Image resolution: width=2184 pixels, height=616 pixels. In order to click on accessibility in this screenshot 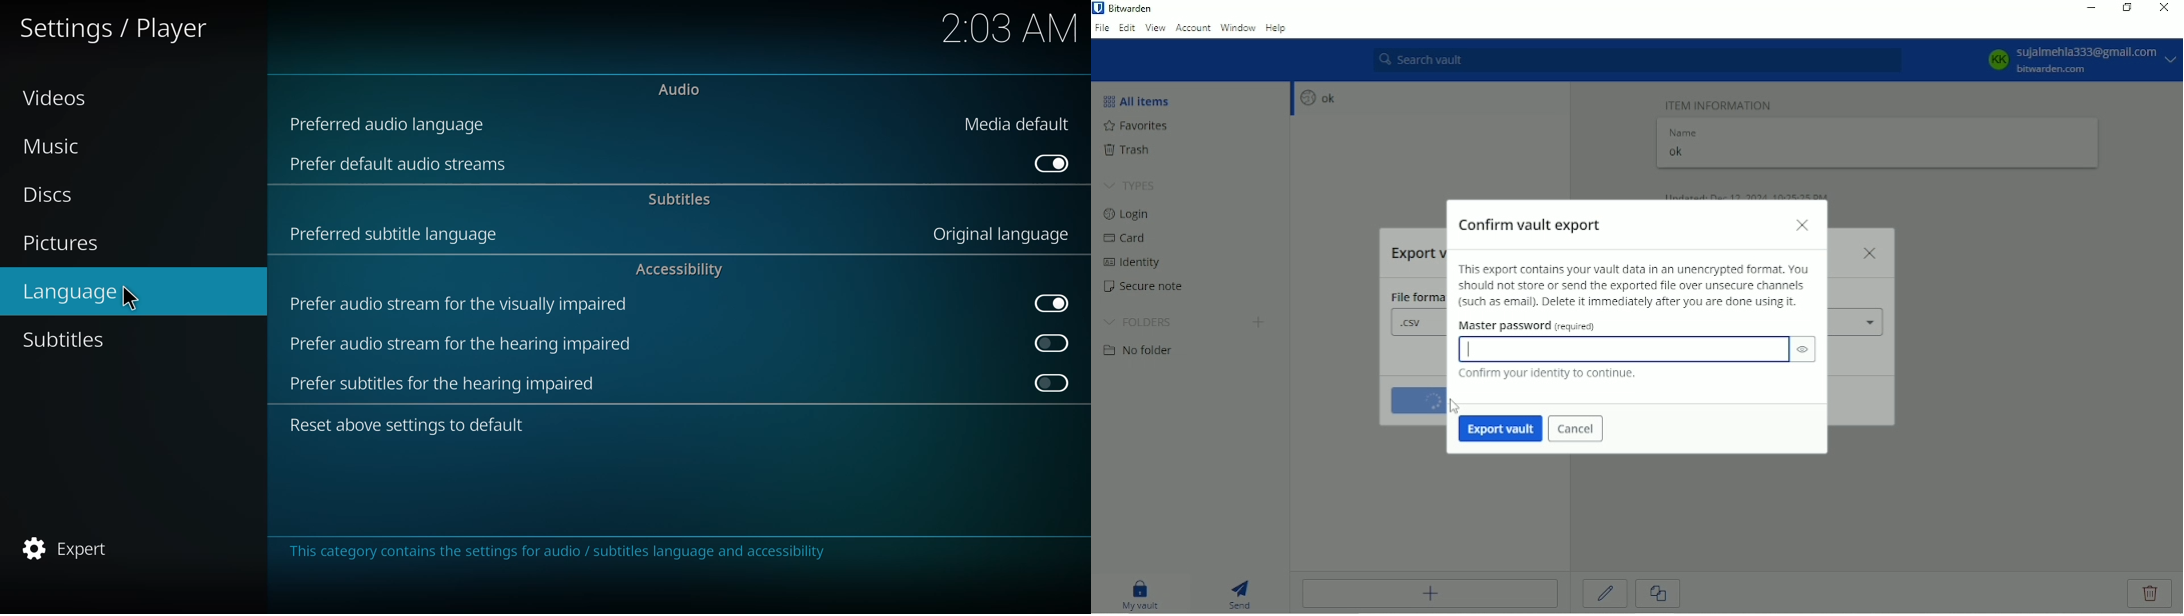, I will do `click(683, 271)`.